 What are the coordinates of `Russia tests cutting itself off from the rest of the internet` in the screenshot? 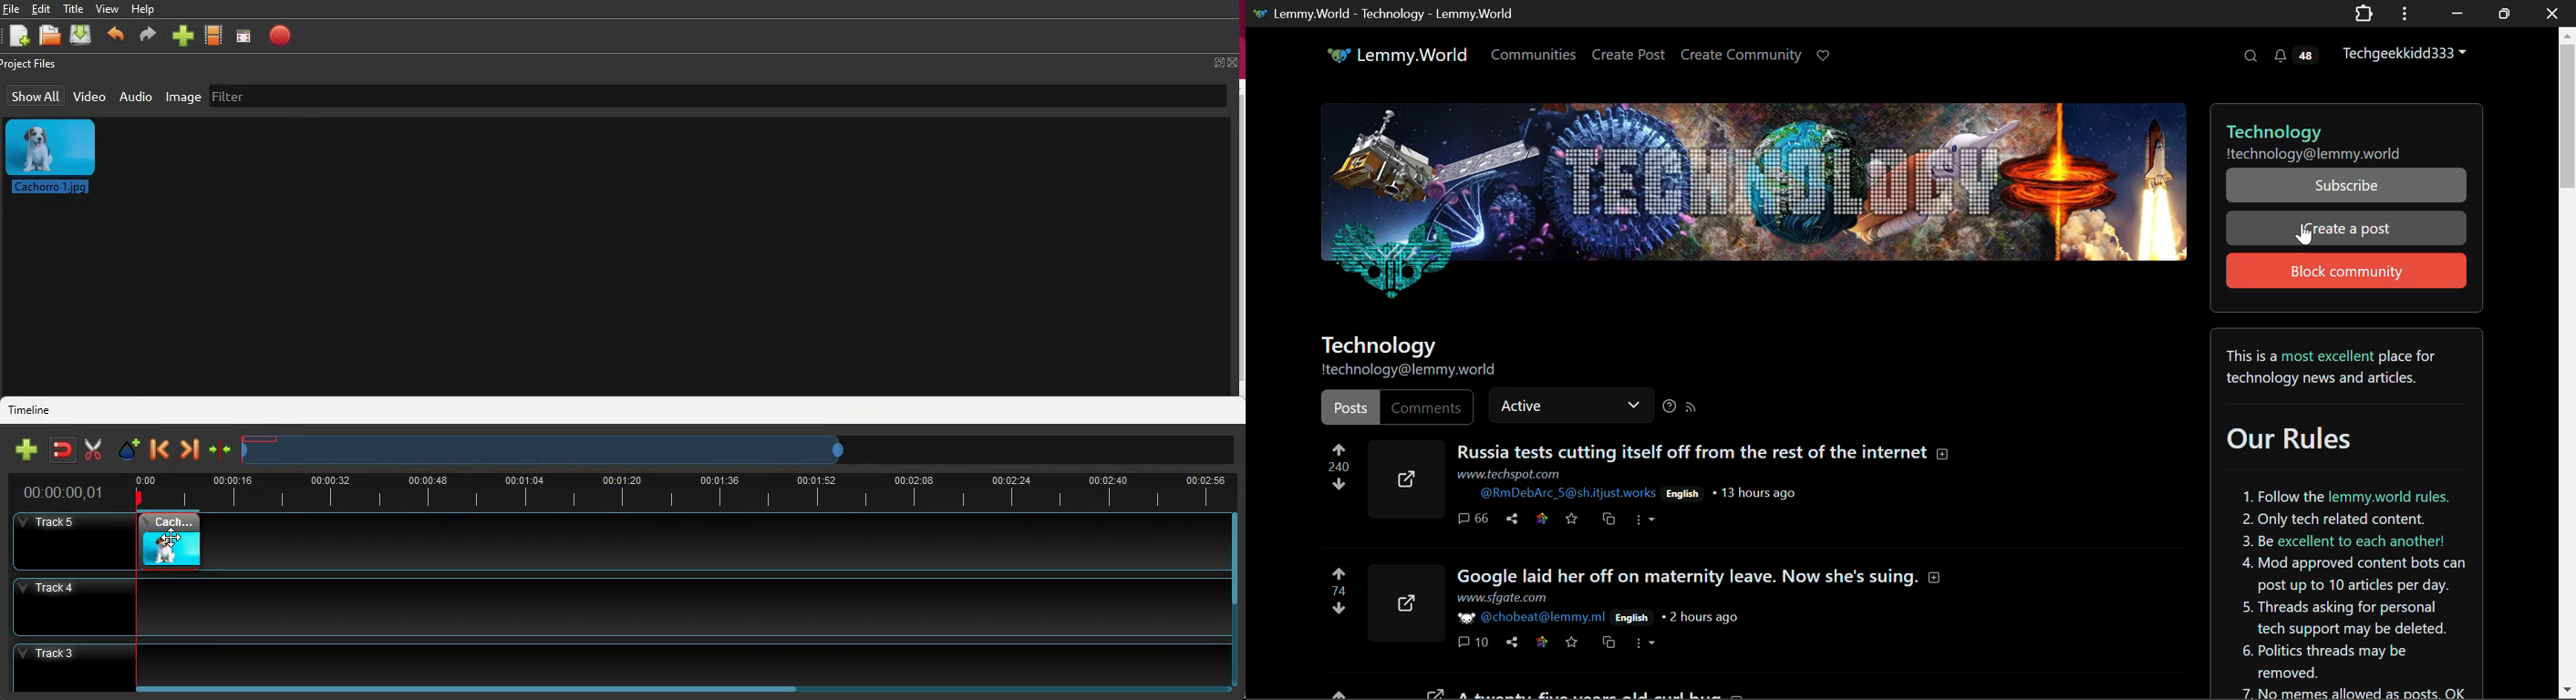 It's located at (1705, 451).